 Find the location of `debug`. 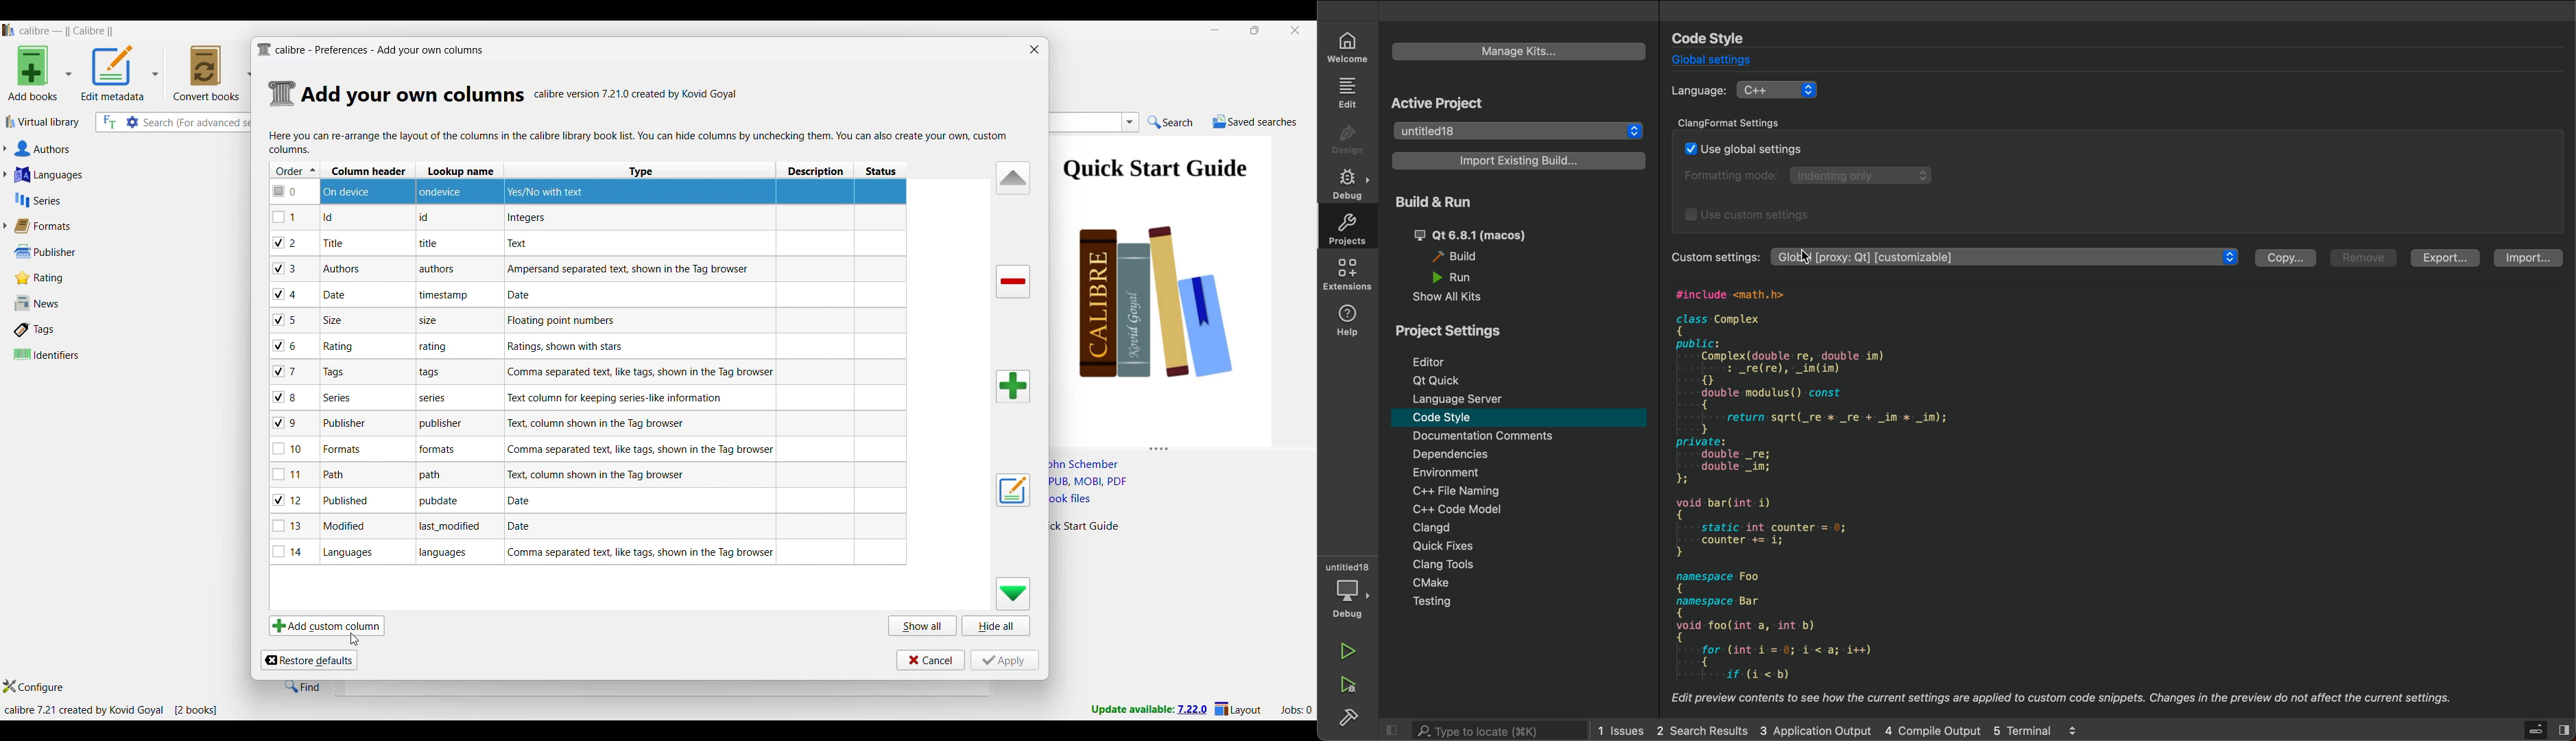

debug is located at coordinates (1350, 602).